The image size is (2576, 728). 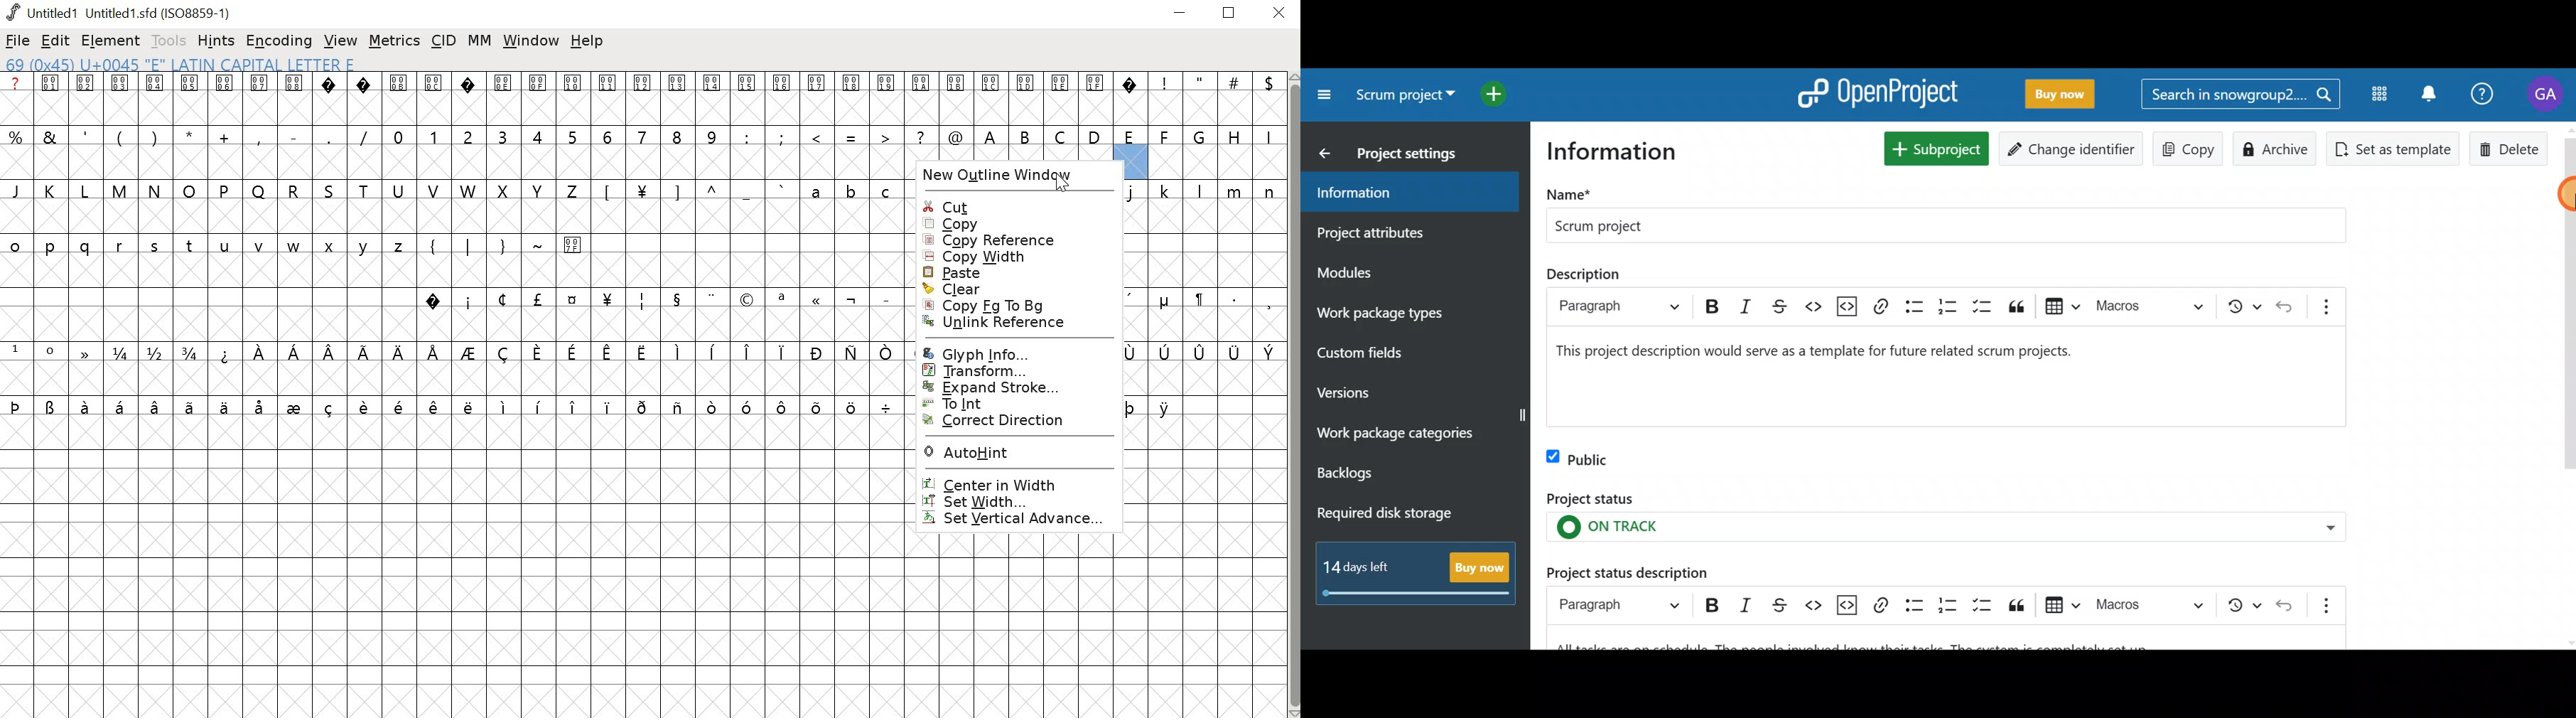 What do you see at coordinates (750, 242) in the screenshot?
I see `empty cells` at bounding box center [750, 242].